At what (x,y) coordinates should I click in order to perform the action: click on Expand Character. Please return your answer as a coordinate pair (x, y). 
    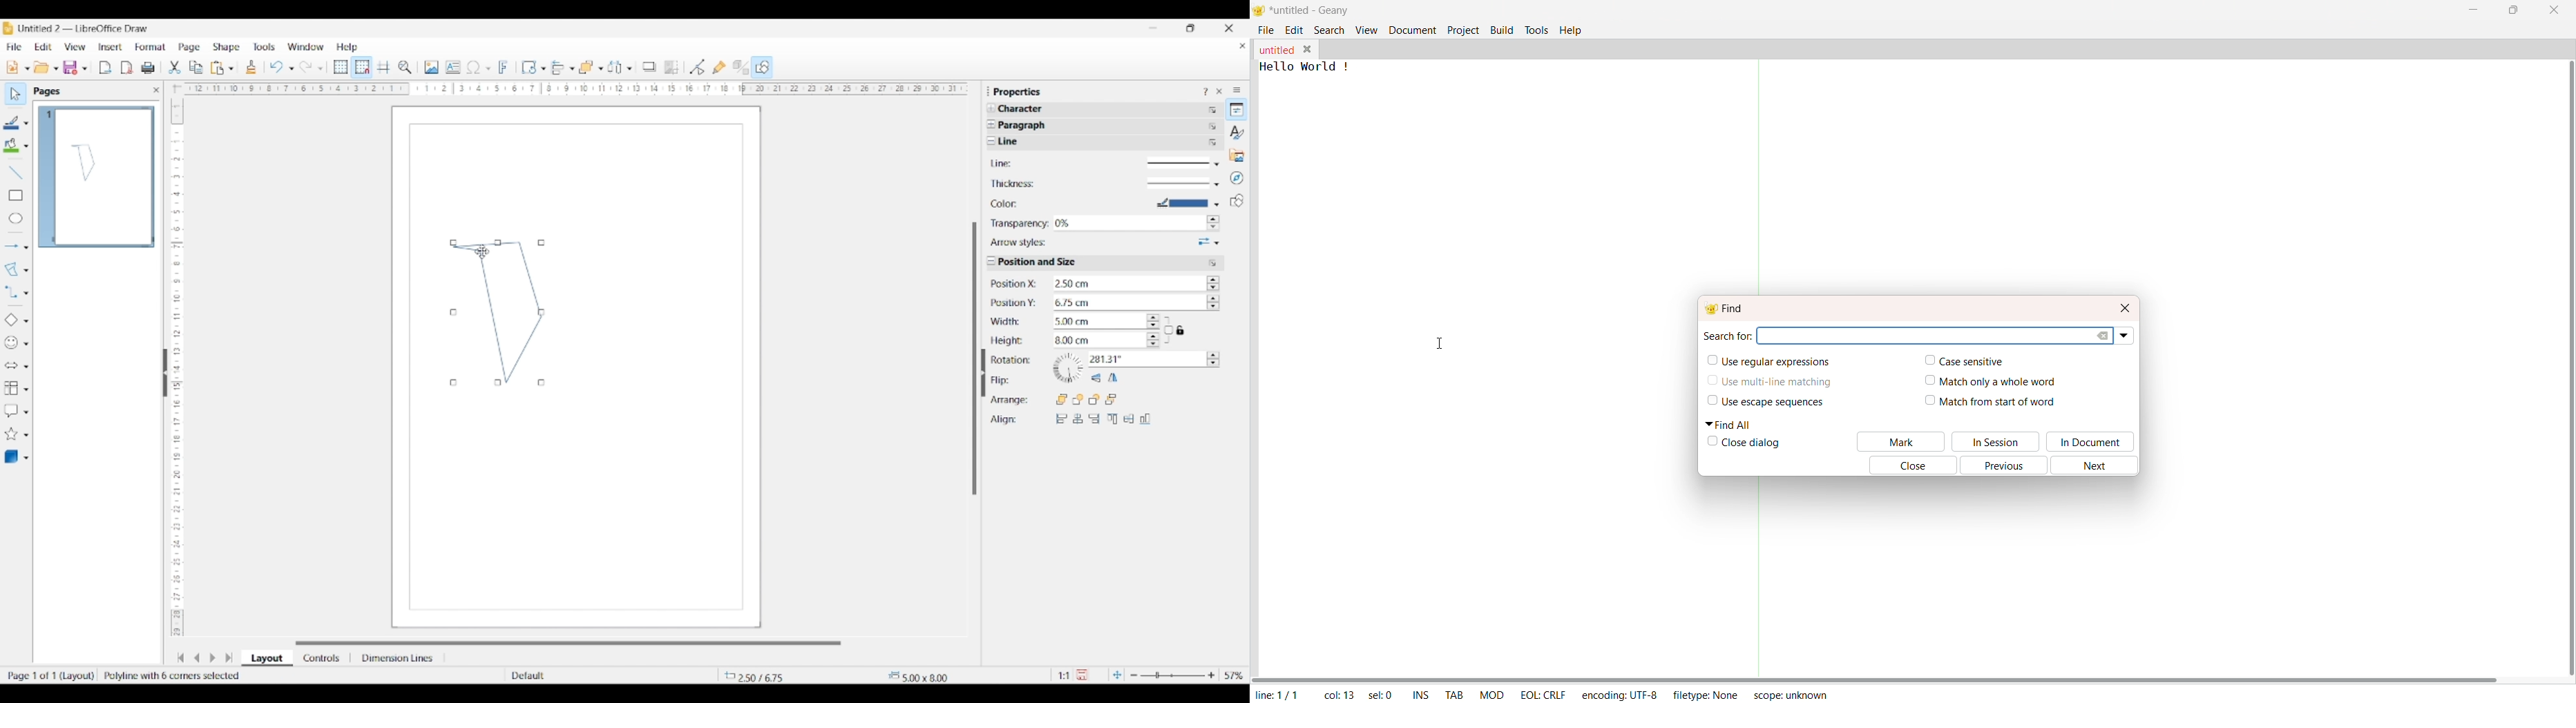
    Looking at the image, I should click on (992, 108).